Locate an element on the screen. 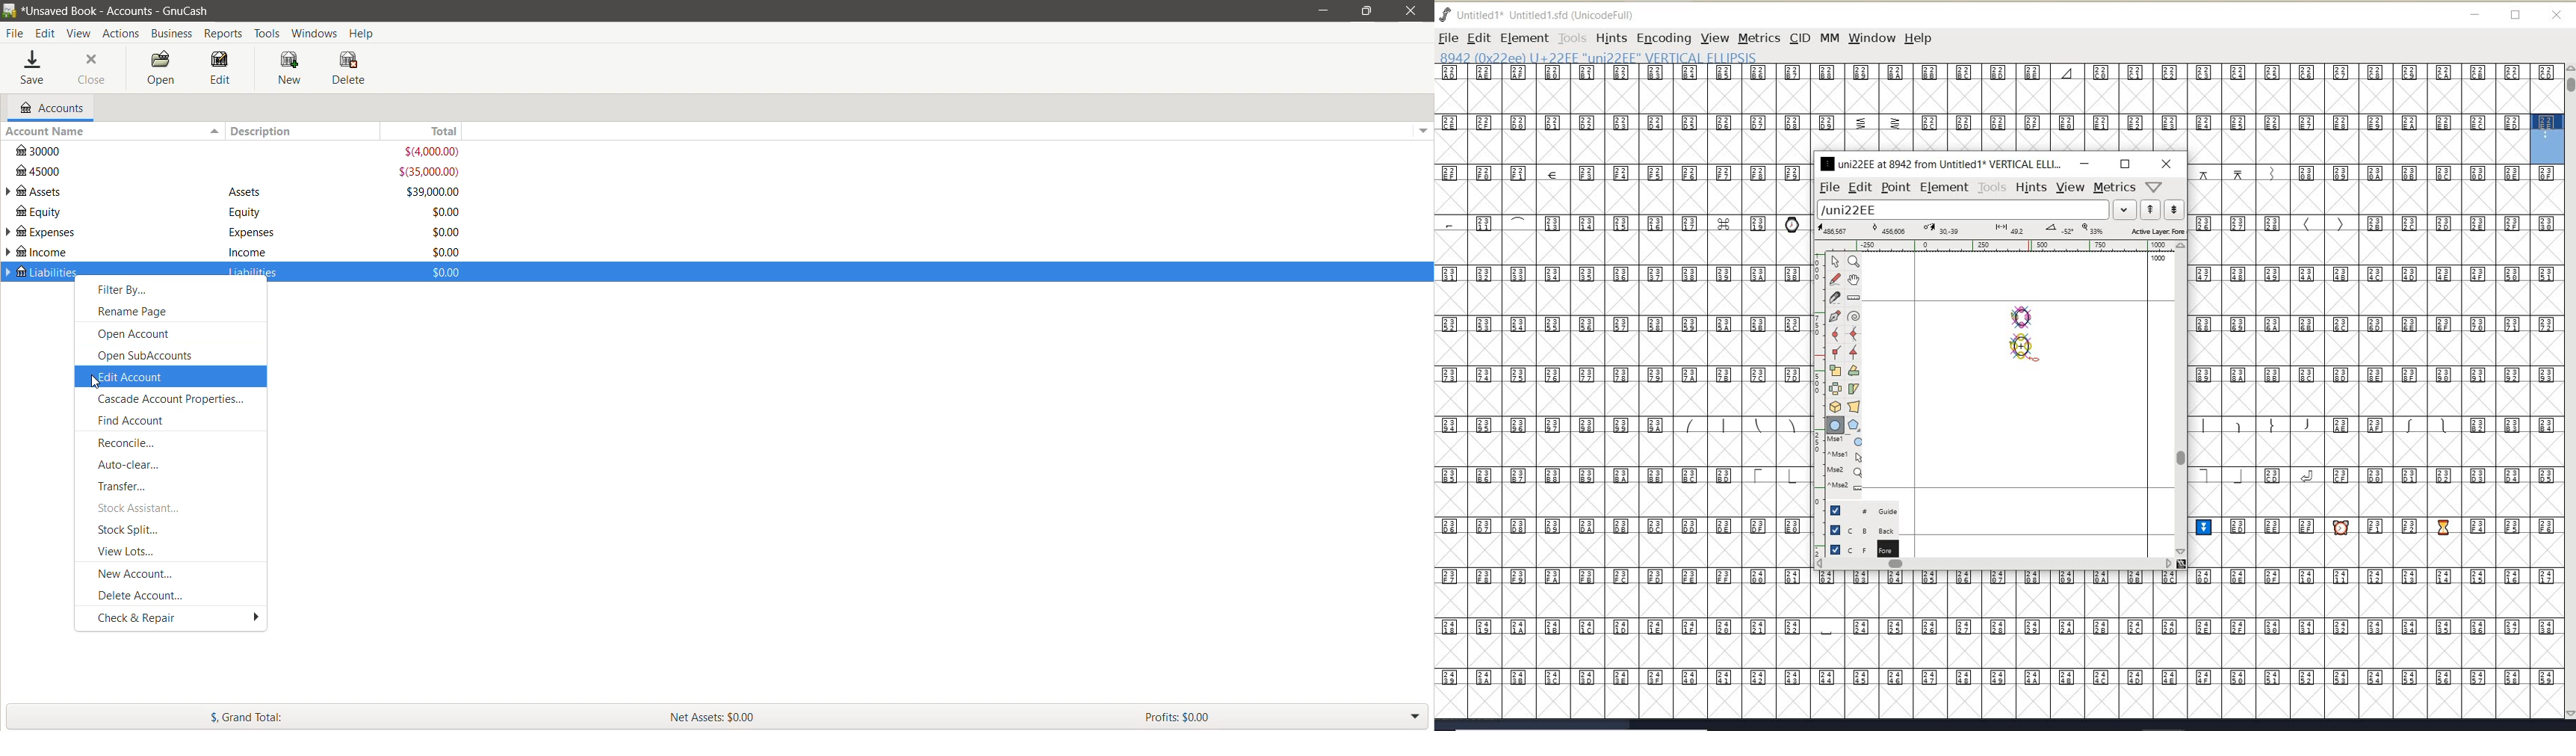 The width and height of the screenshot is (2576, 756). tools is located at coordinates (1993, 188).